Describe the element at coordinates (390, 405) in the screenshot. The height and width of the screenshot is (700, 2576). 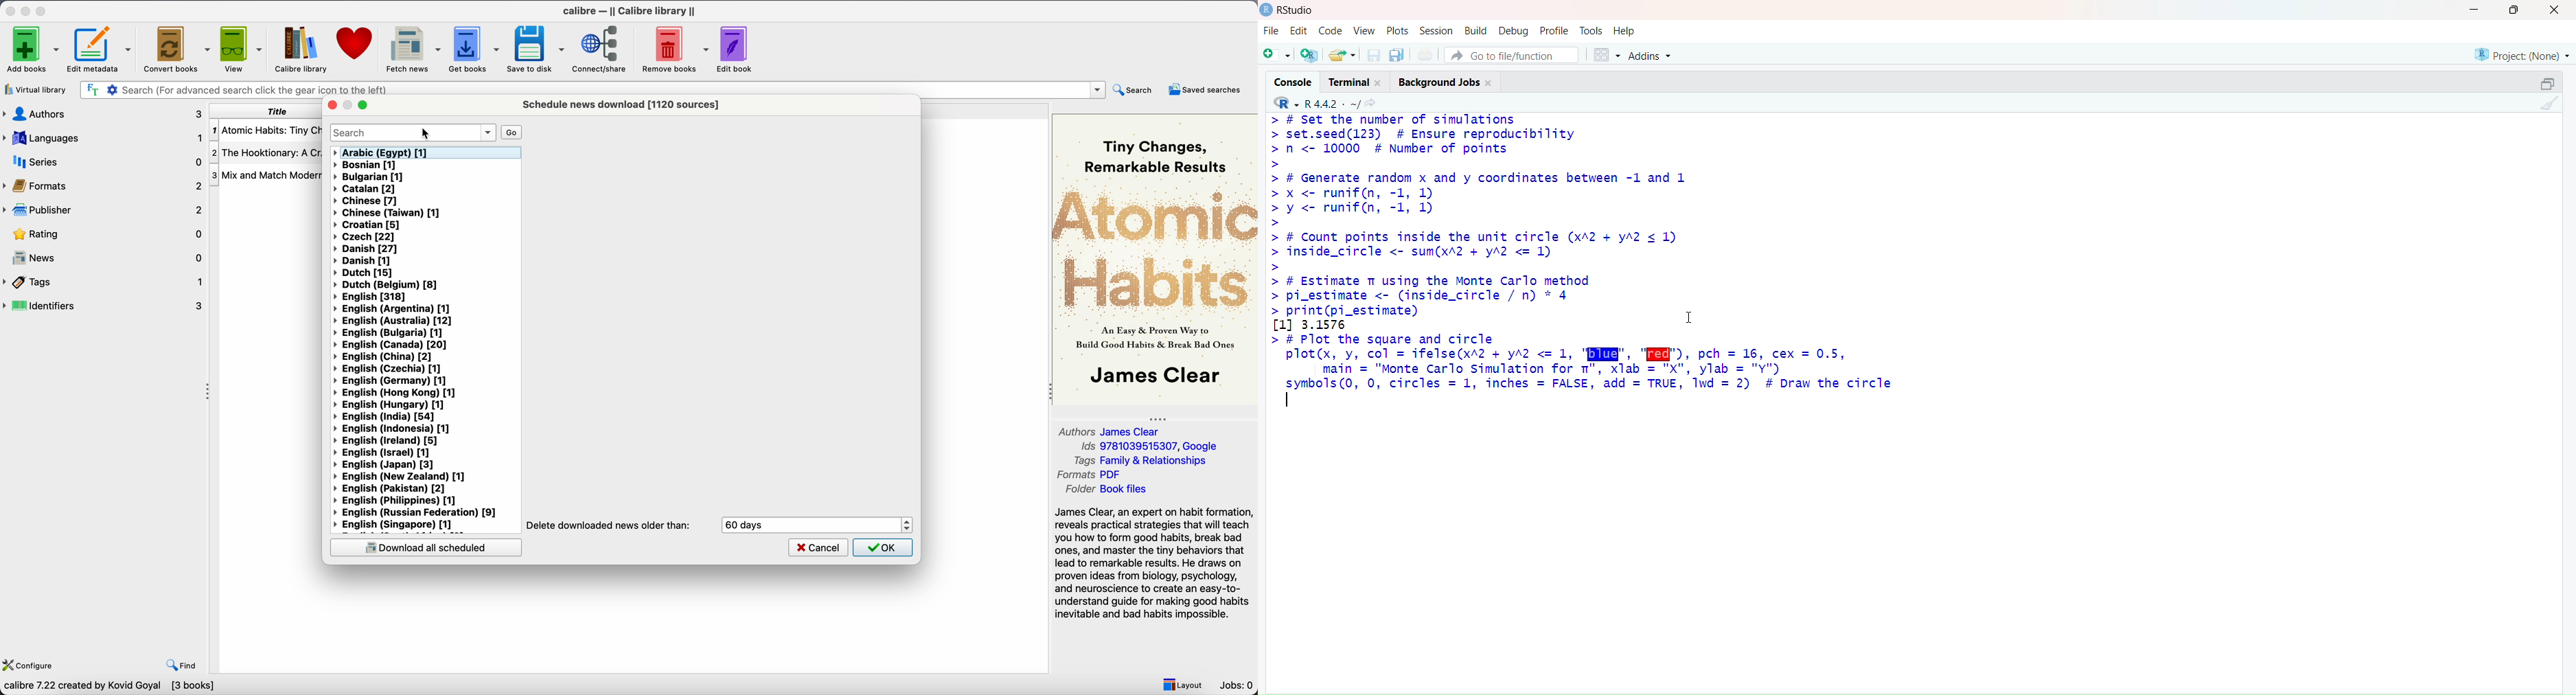
I see `English (Hungary) [1]` at that location.